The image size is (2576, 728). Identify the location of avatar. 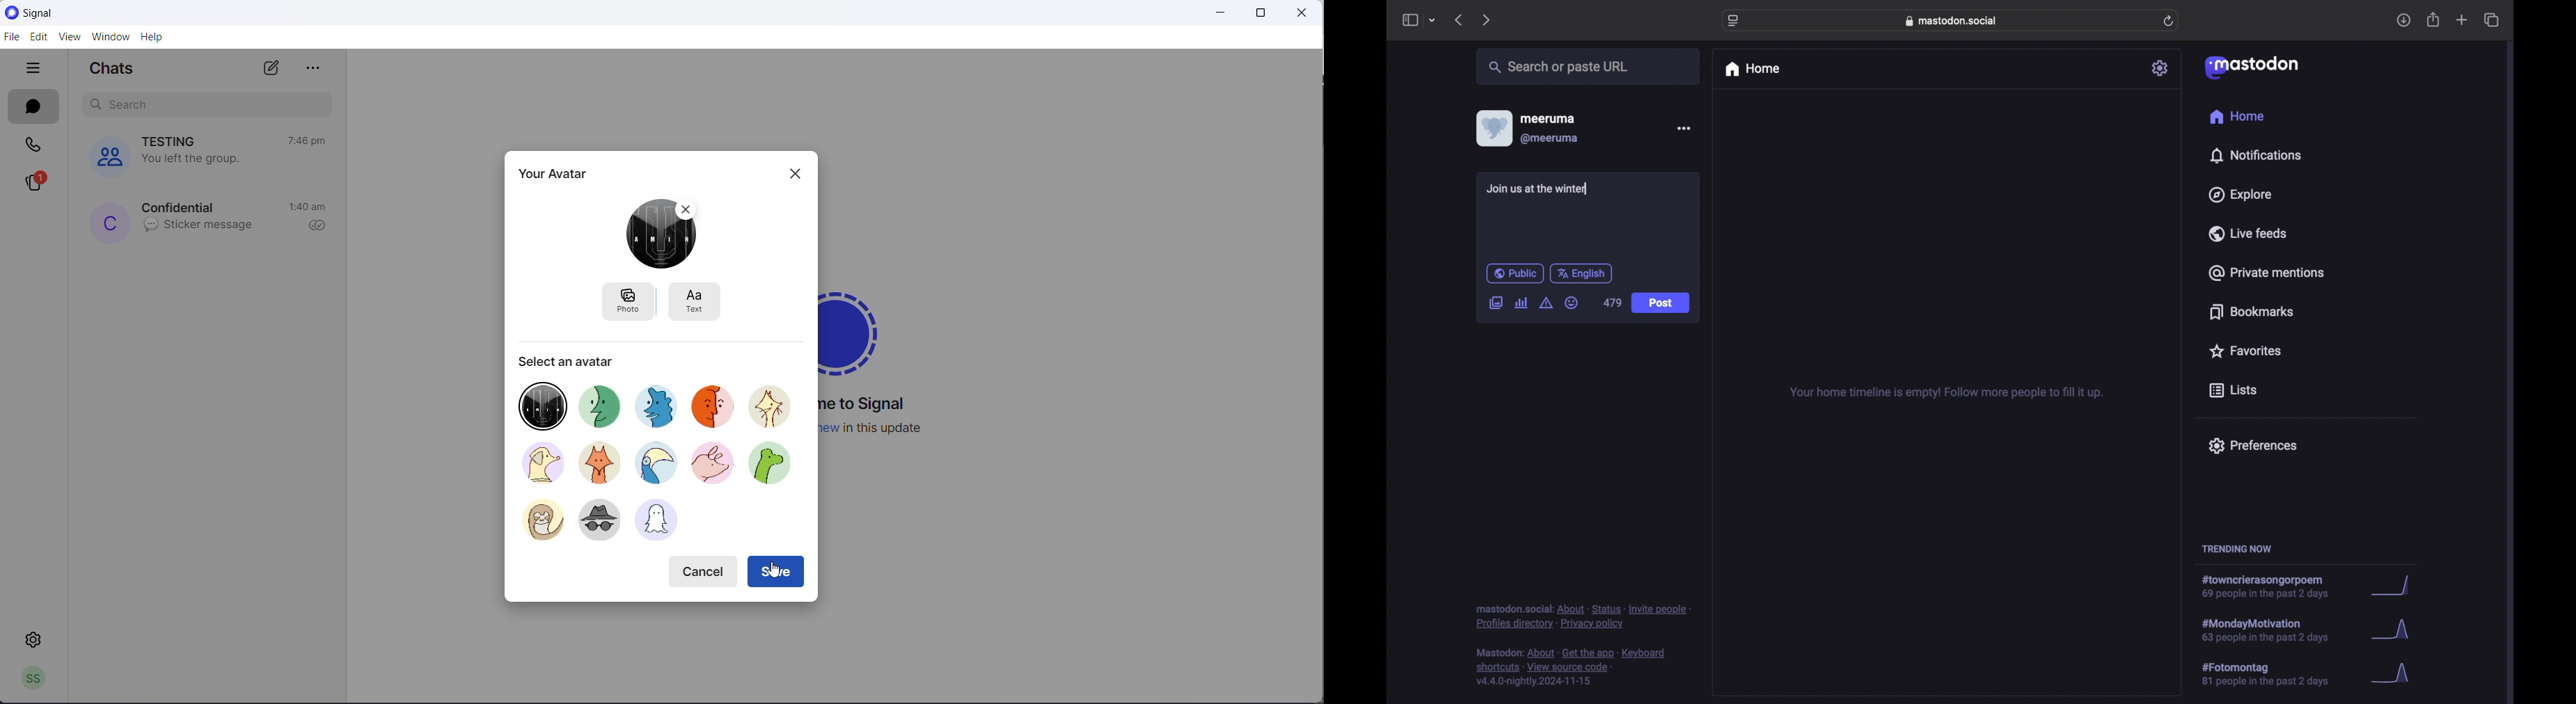
(718, 409).